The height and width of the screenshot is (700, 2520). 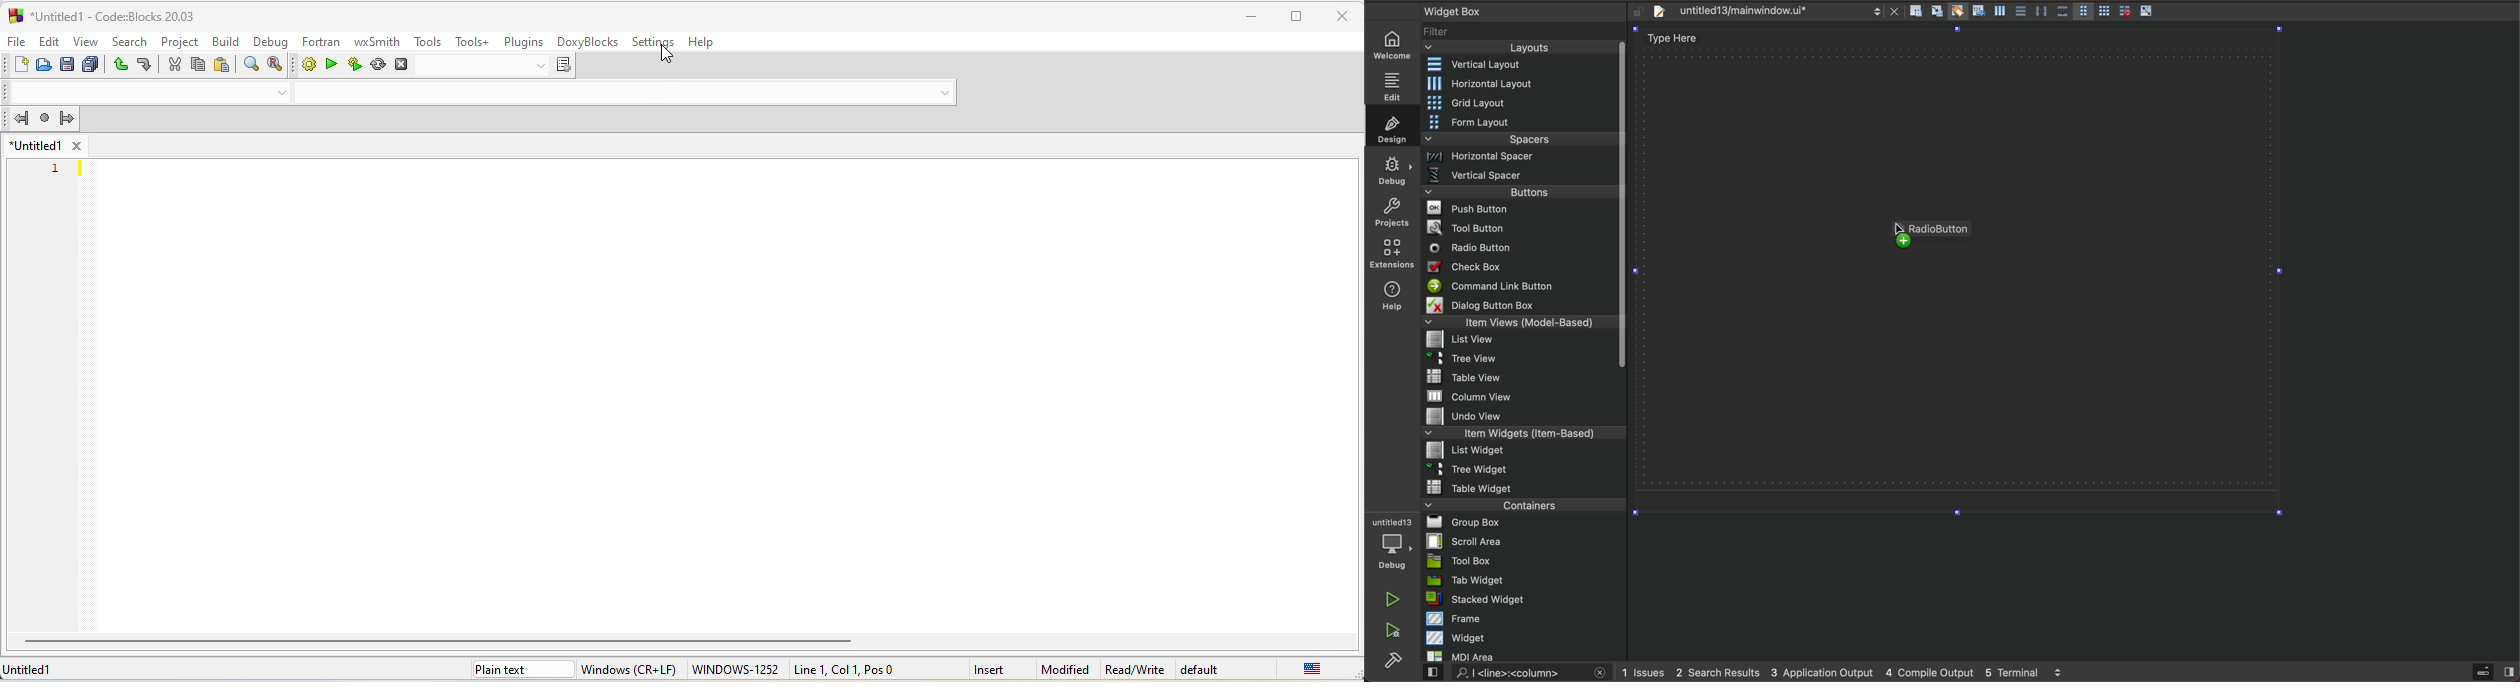 I want to click on , so click(x=1957, y=12).